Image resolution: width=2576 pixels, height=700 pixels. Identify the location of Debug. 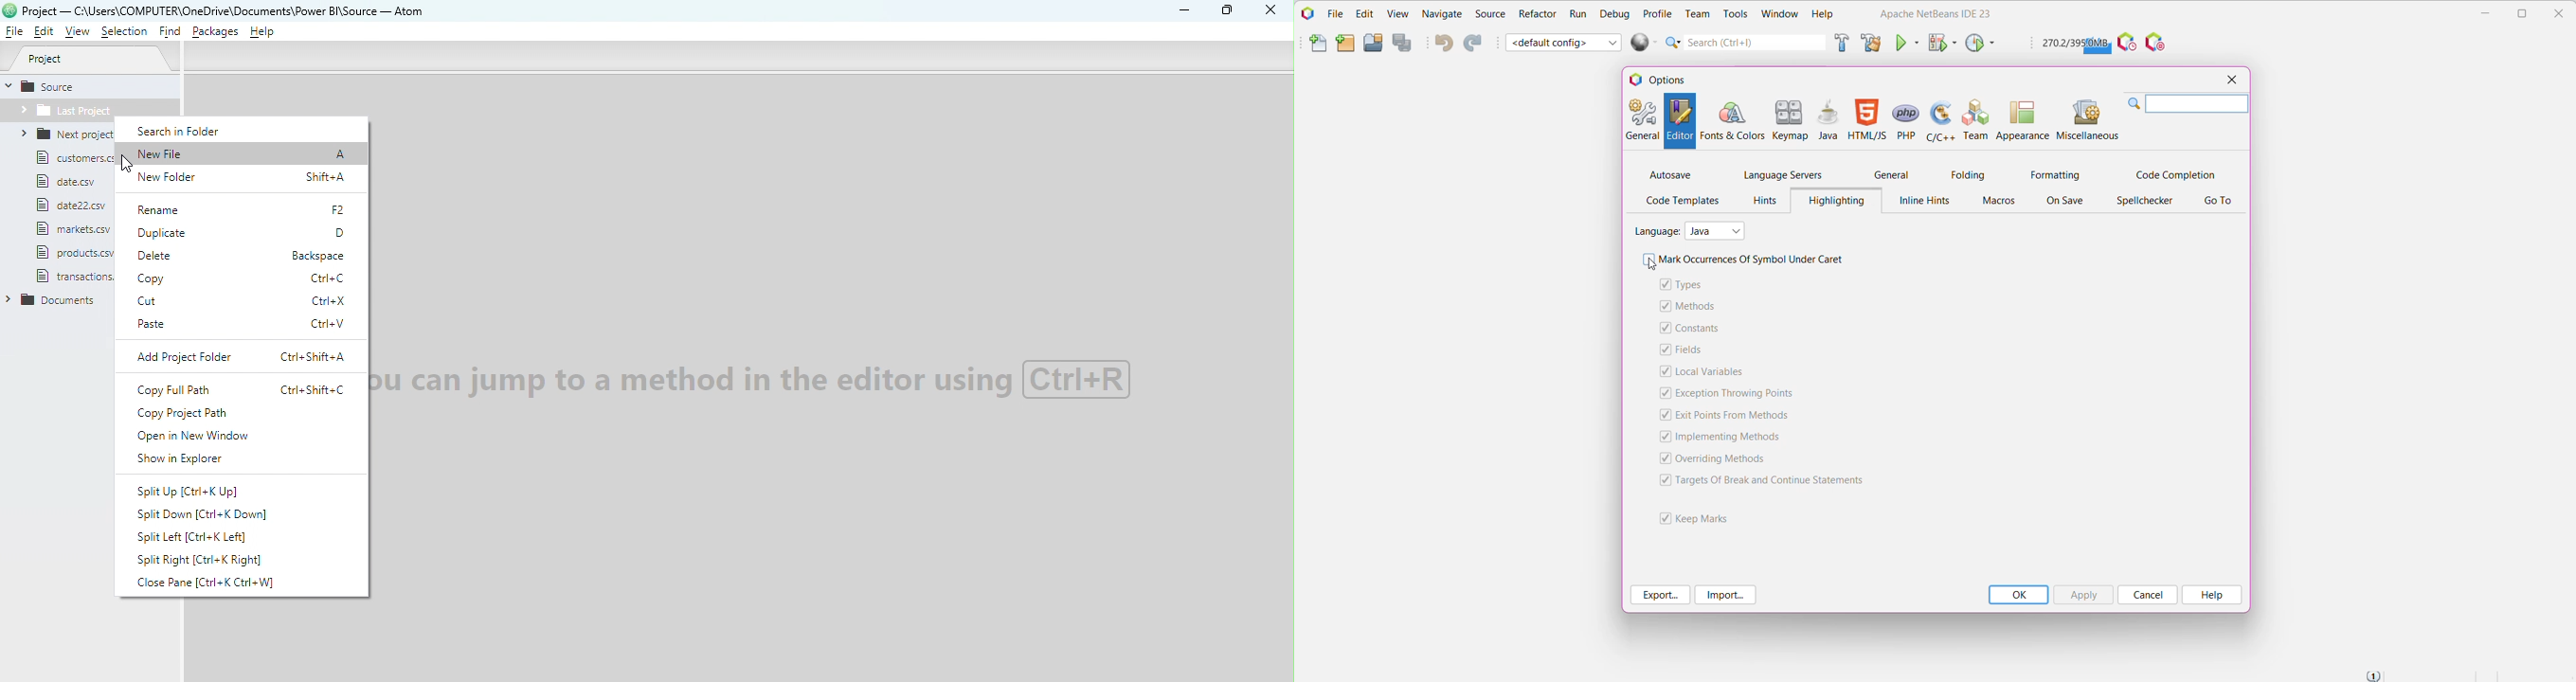
(1614, 14).